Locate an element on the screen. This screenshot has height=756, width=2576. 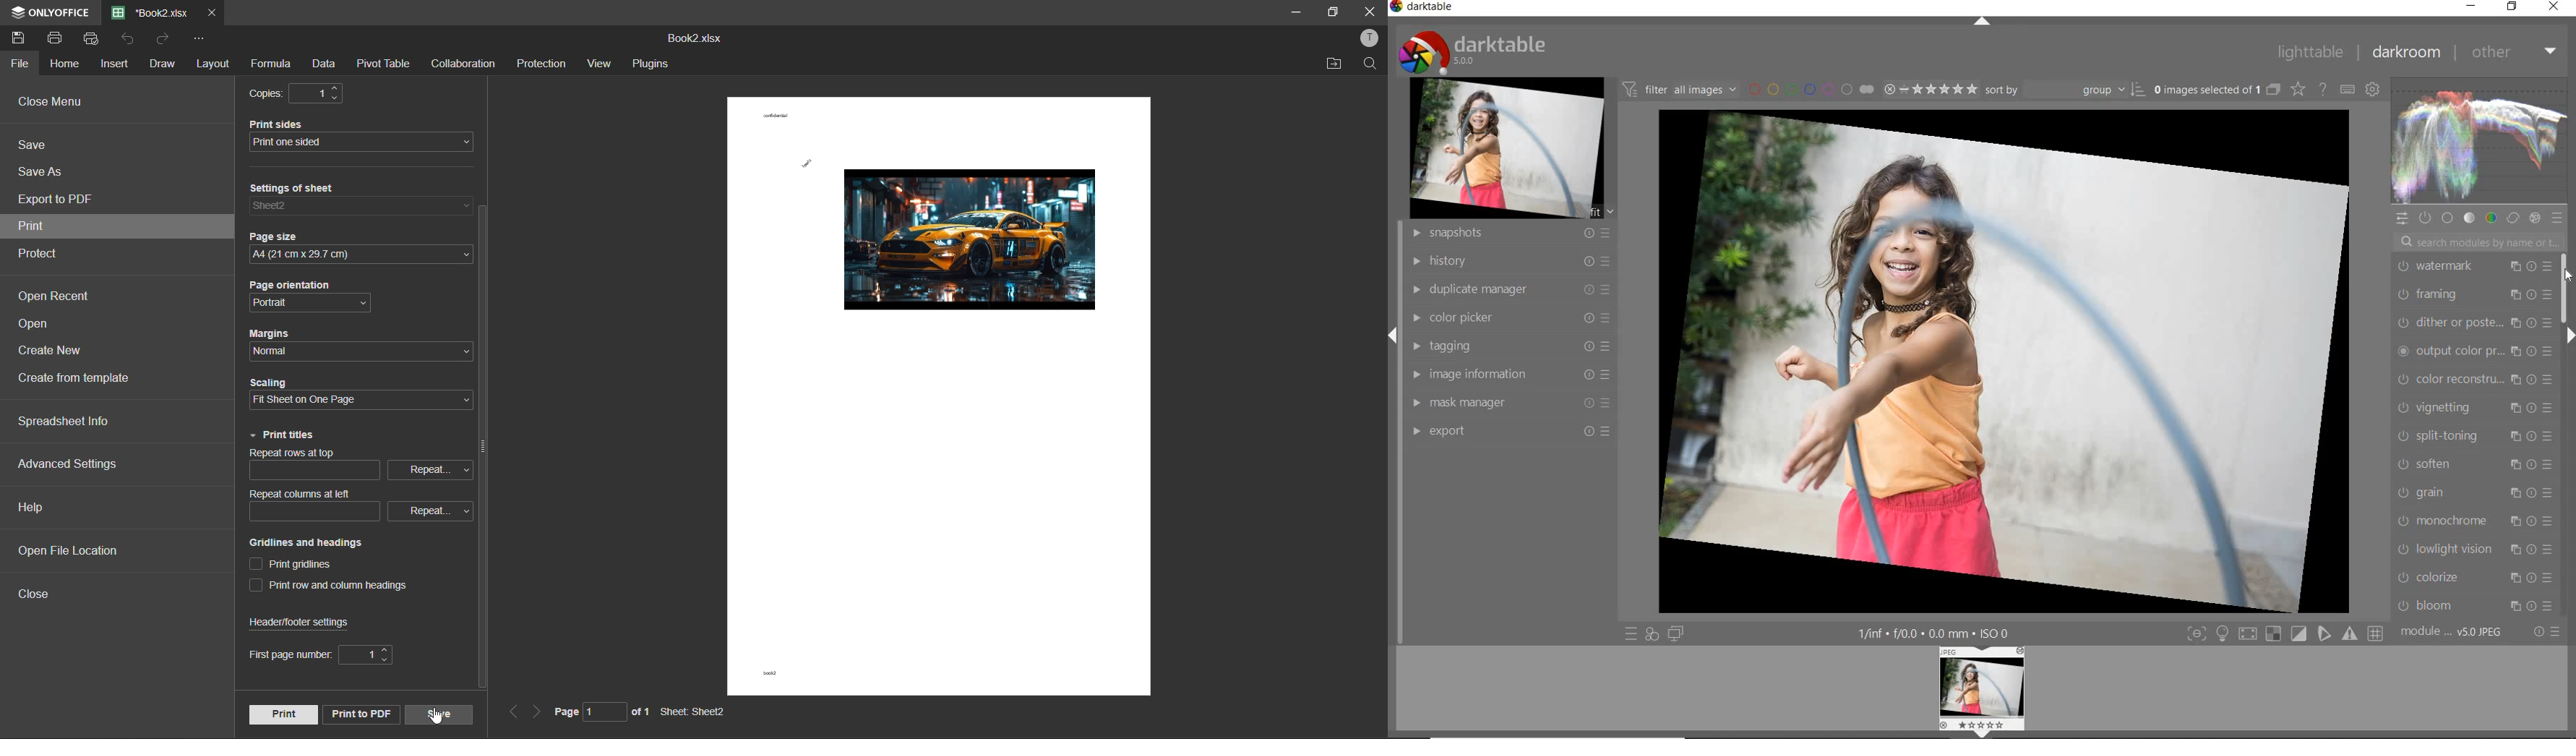
filter images is located at coordinates (1679, 88).